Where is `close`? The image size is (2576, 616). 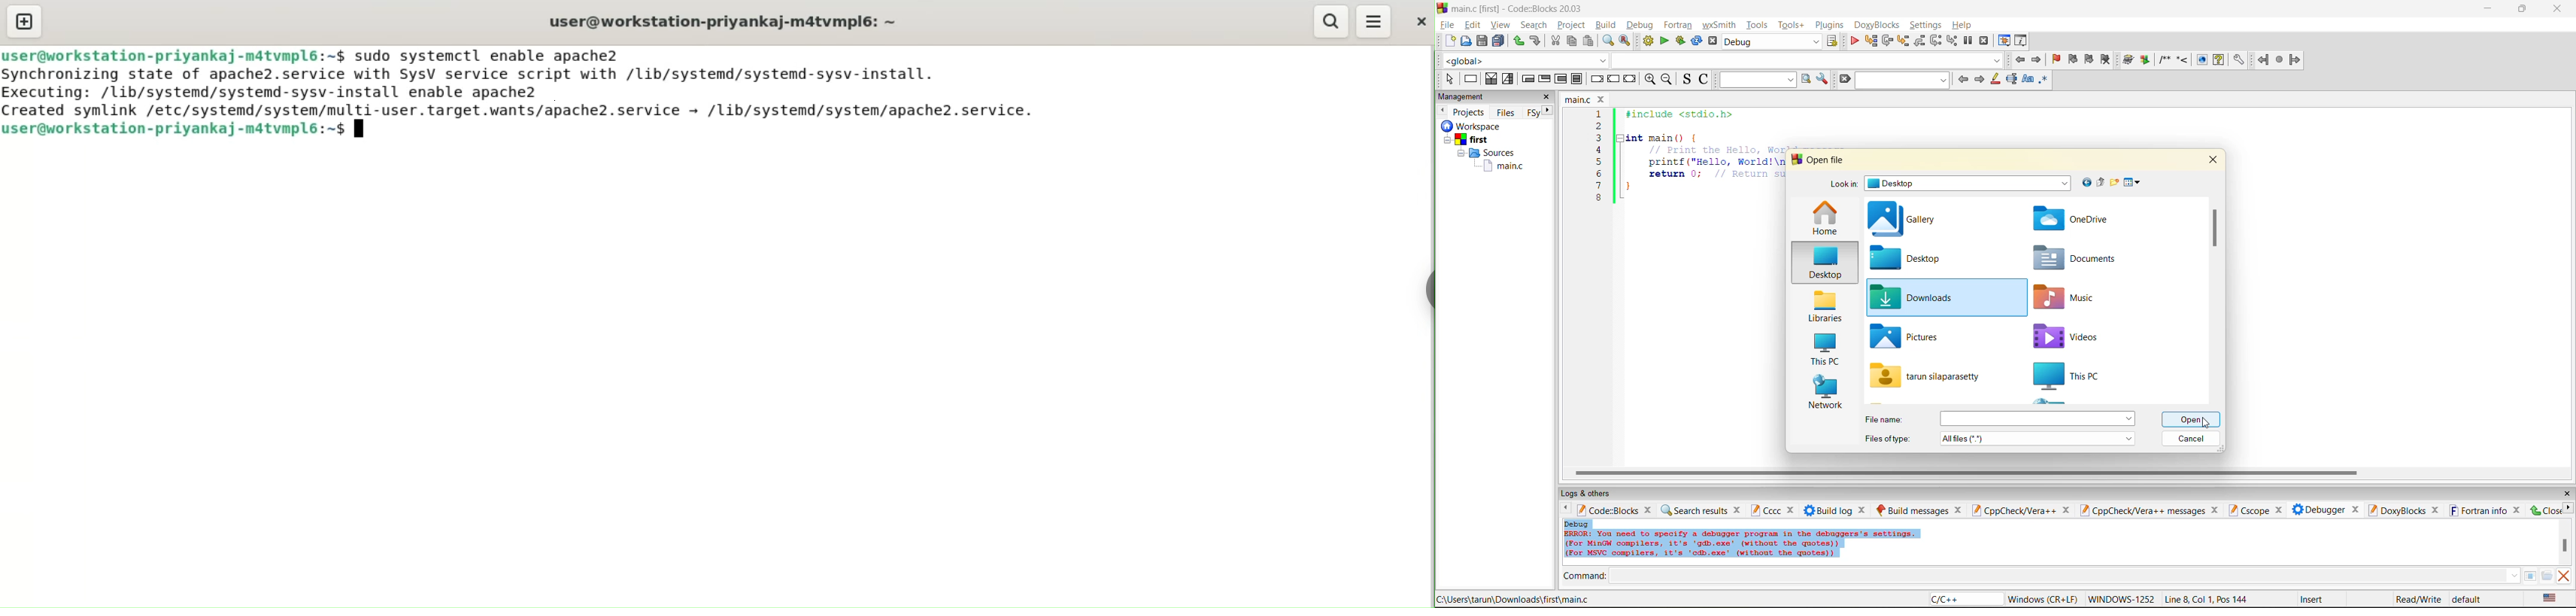
close is located at coordinates (1738, 509).